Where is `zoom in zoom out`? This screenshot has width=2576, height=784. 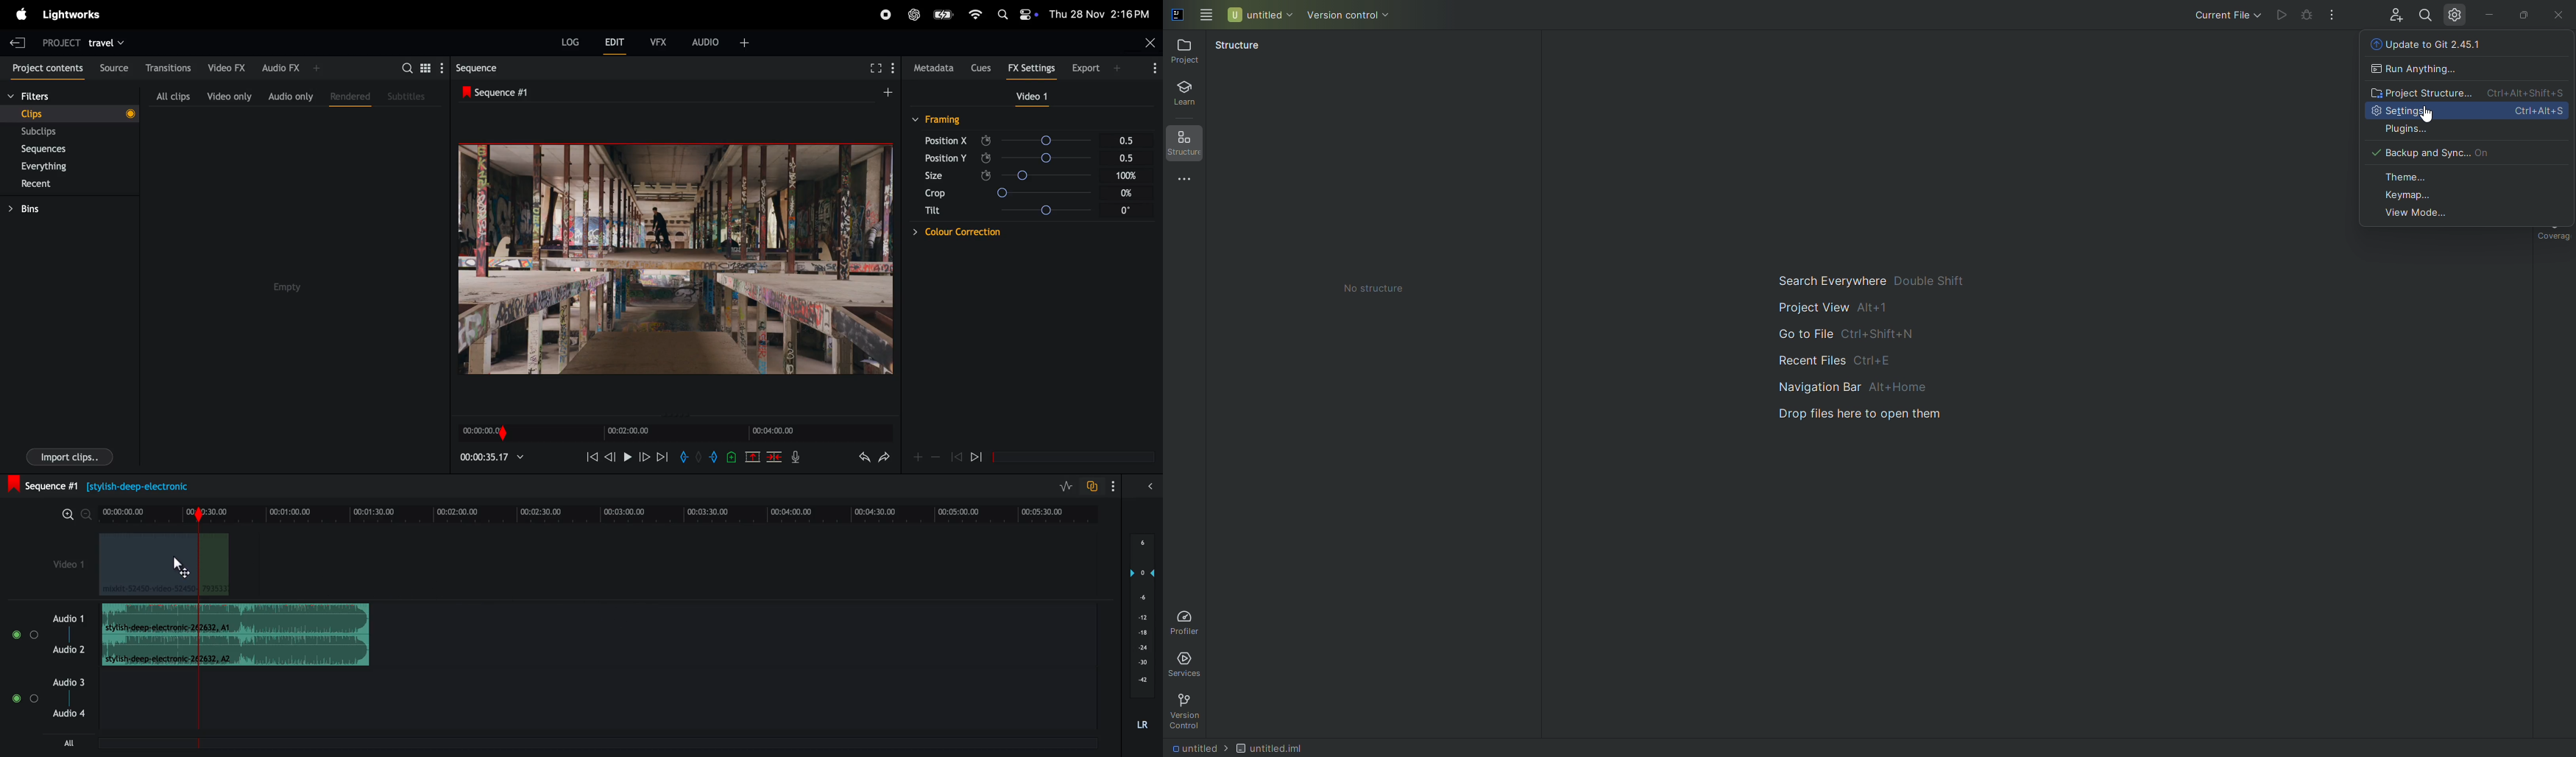 zoom in zoom out is located at coordinates (70, 517).